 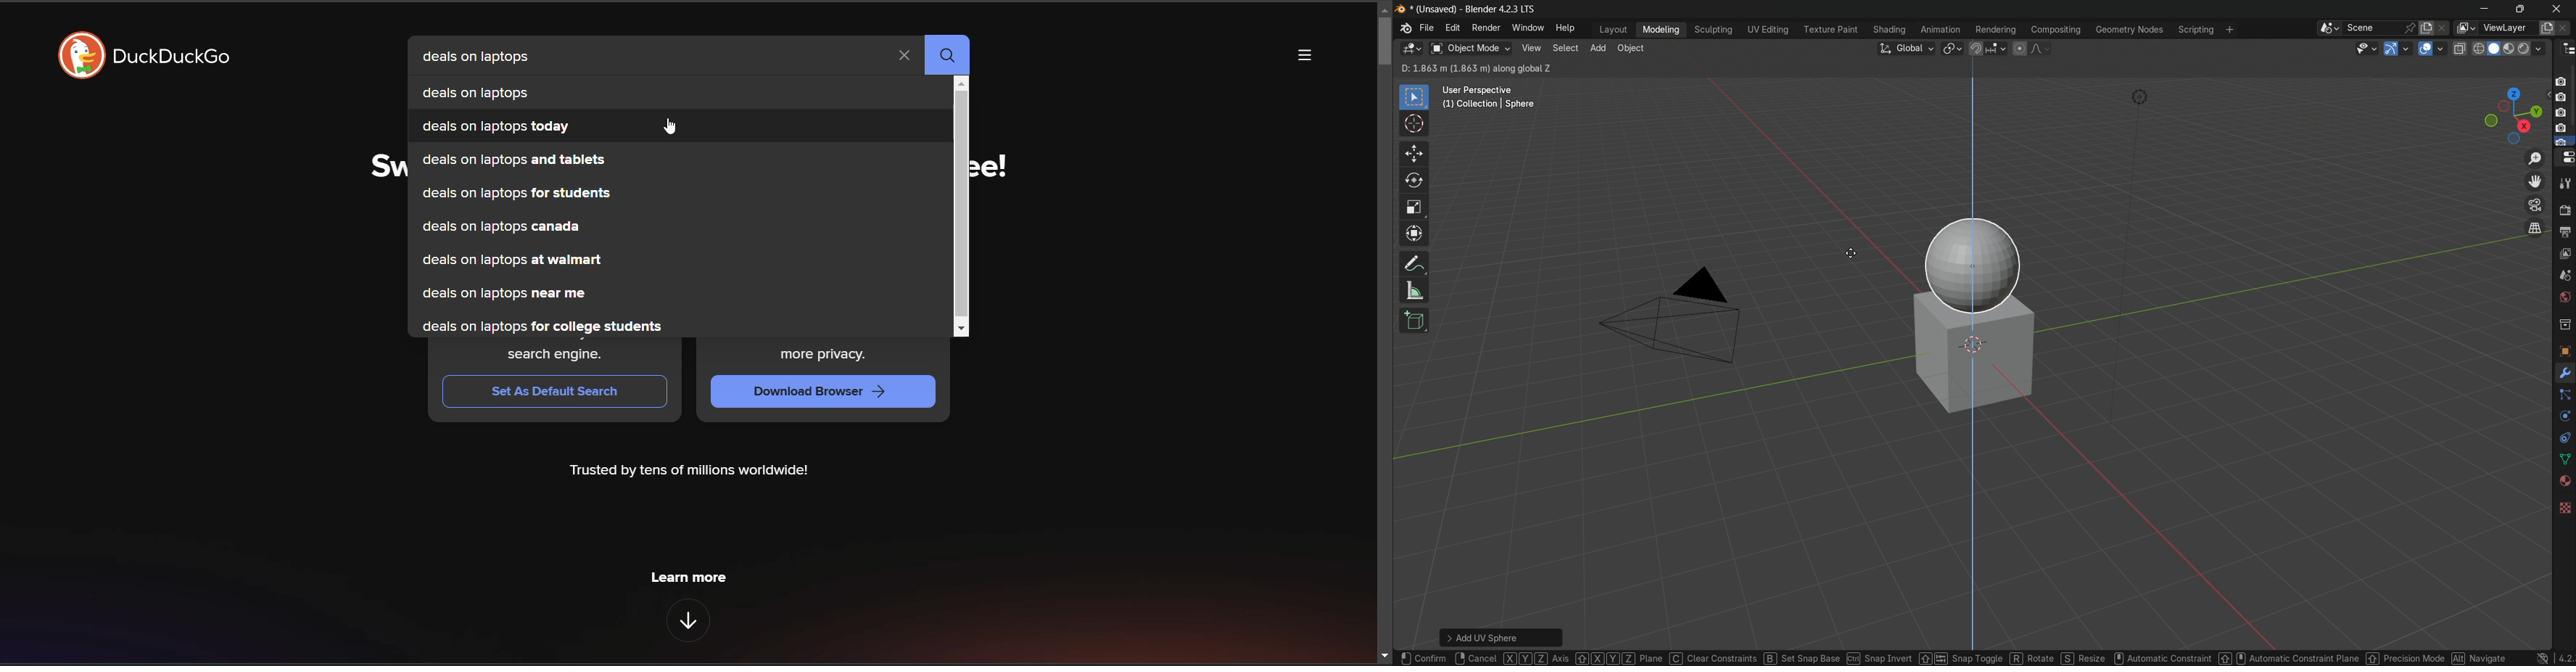 What do you see at coordinates (1416, 183) in the screenshot?
I see `rotate` at bounding box center [1416, 183].